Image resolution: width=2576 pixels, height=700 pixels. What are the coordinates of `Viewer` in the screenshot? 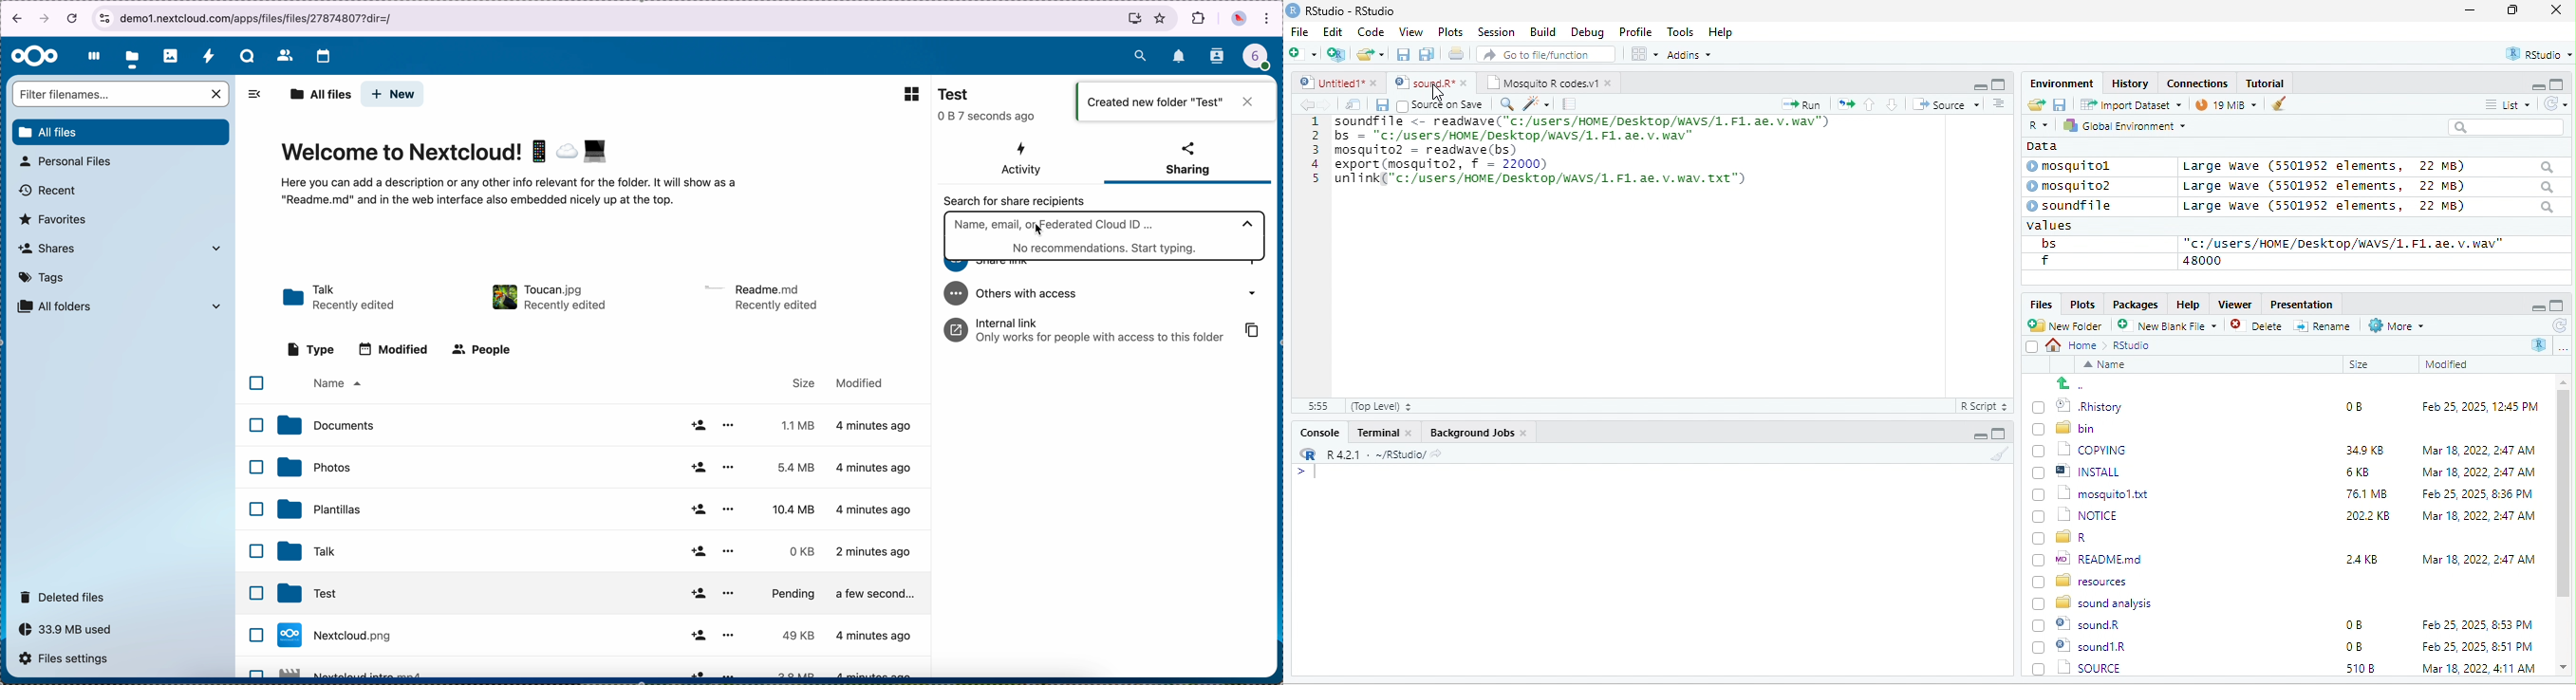 It's located at (2232, 305).